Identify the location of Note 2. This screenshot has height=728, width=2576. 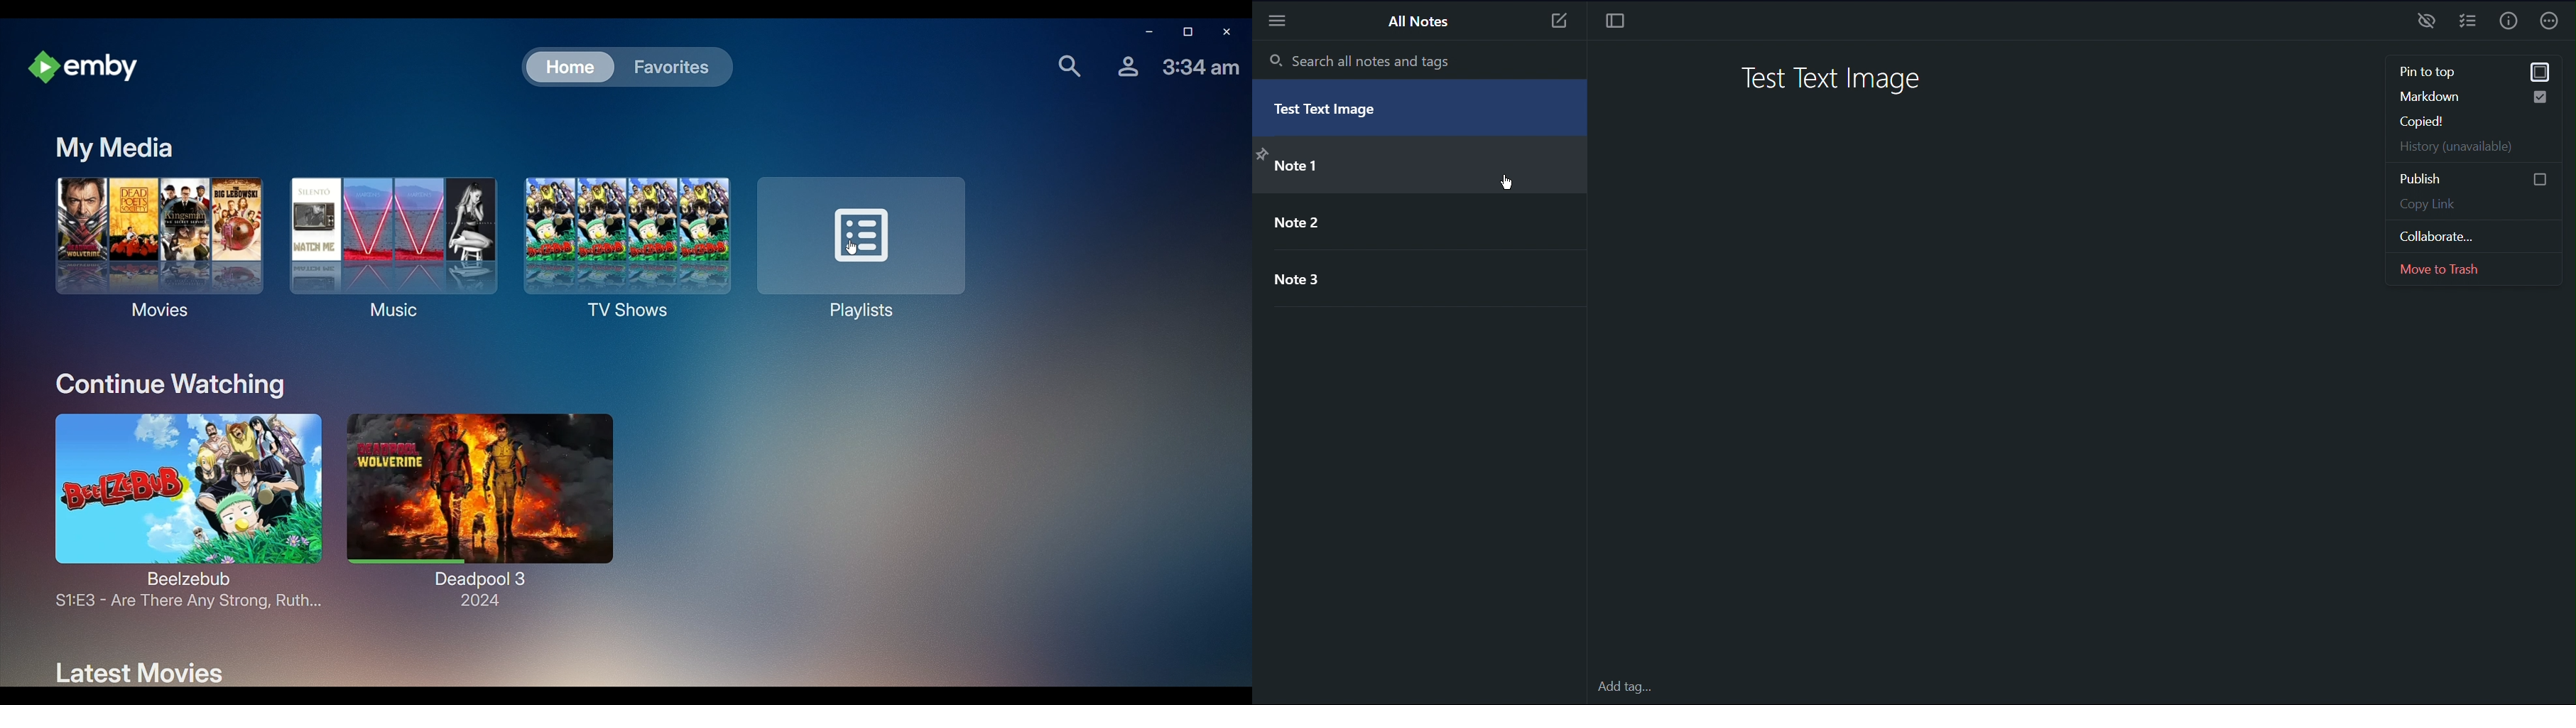
(1308, 225).